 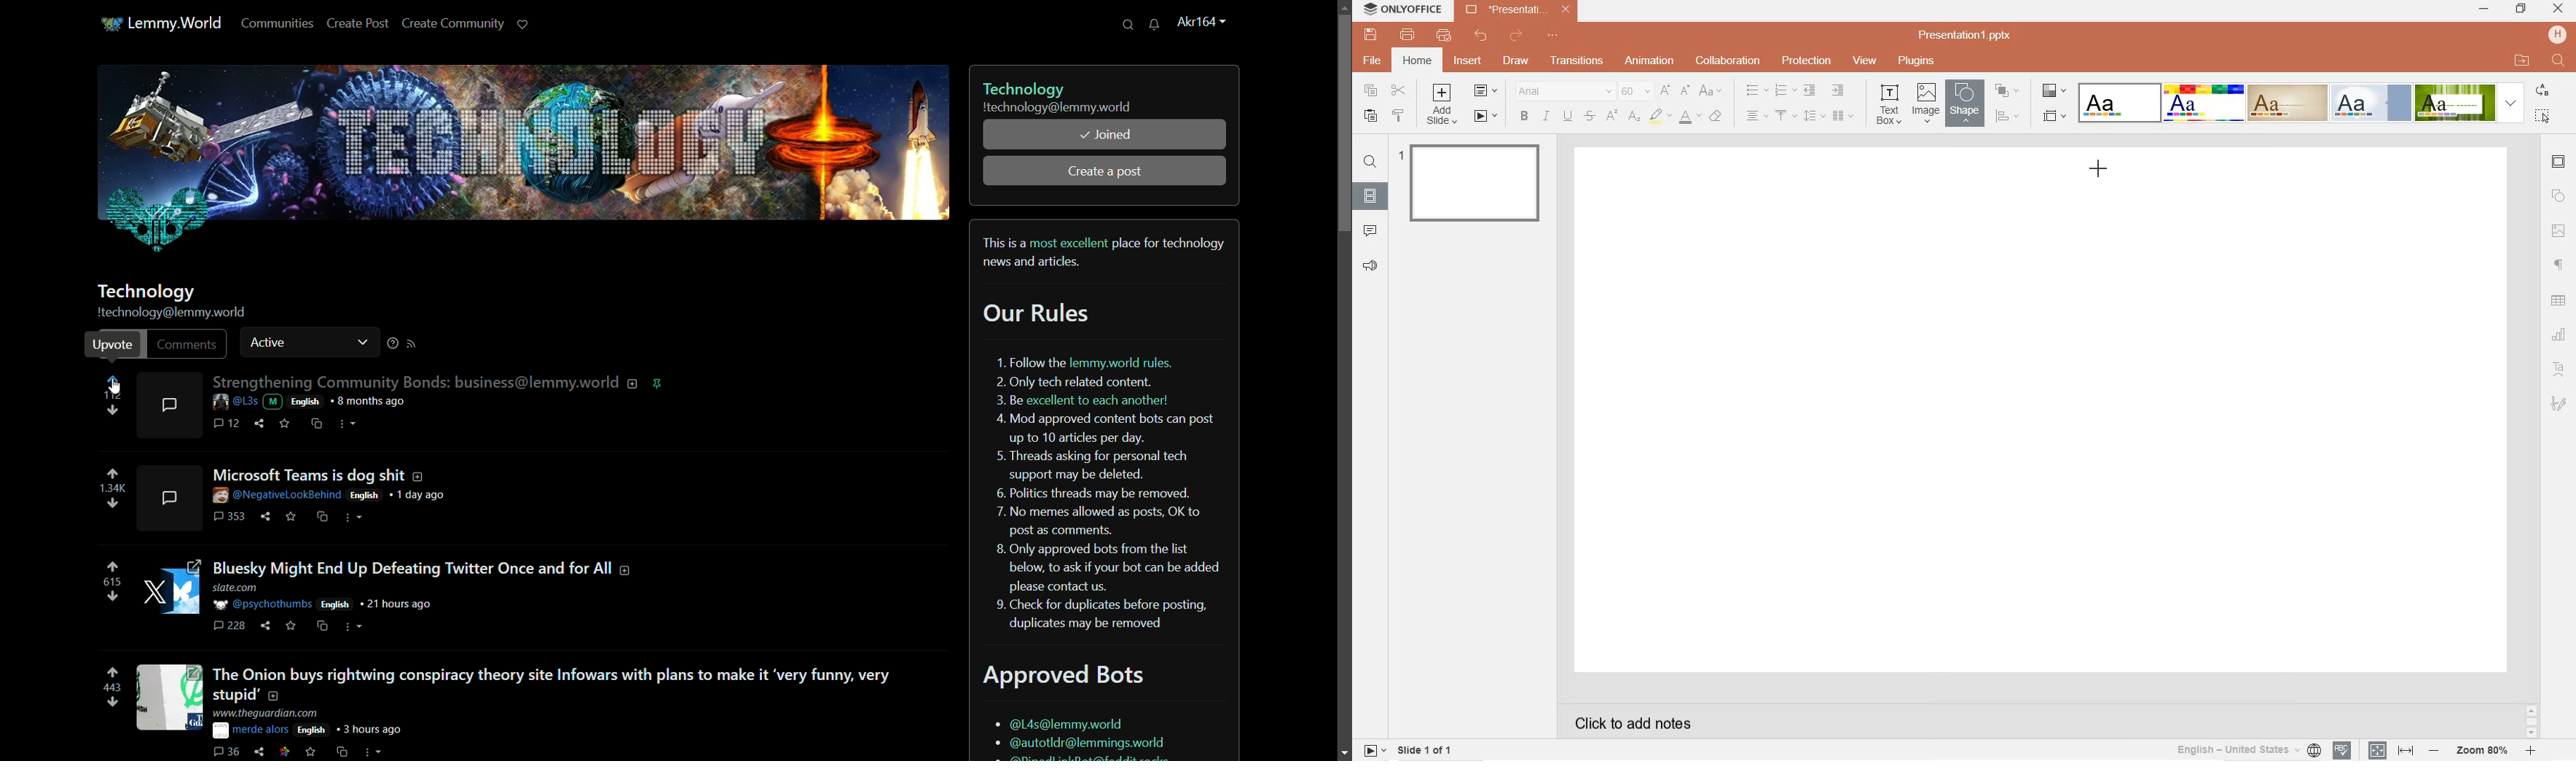 What do you see at coordinates (2559, 197) in the screenshot?
I see `shape settings` at bounding box center [2559, 197].